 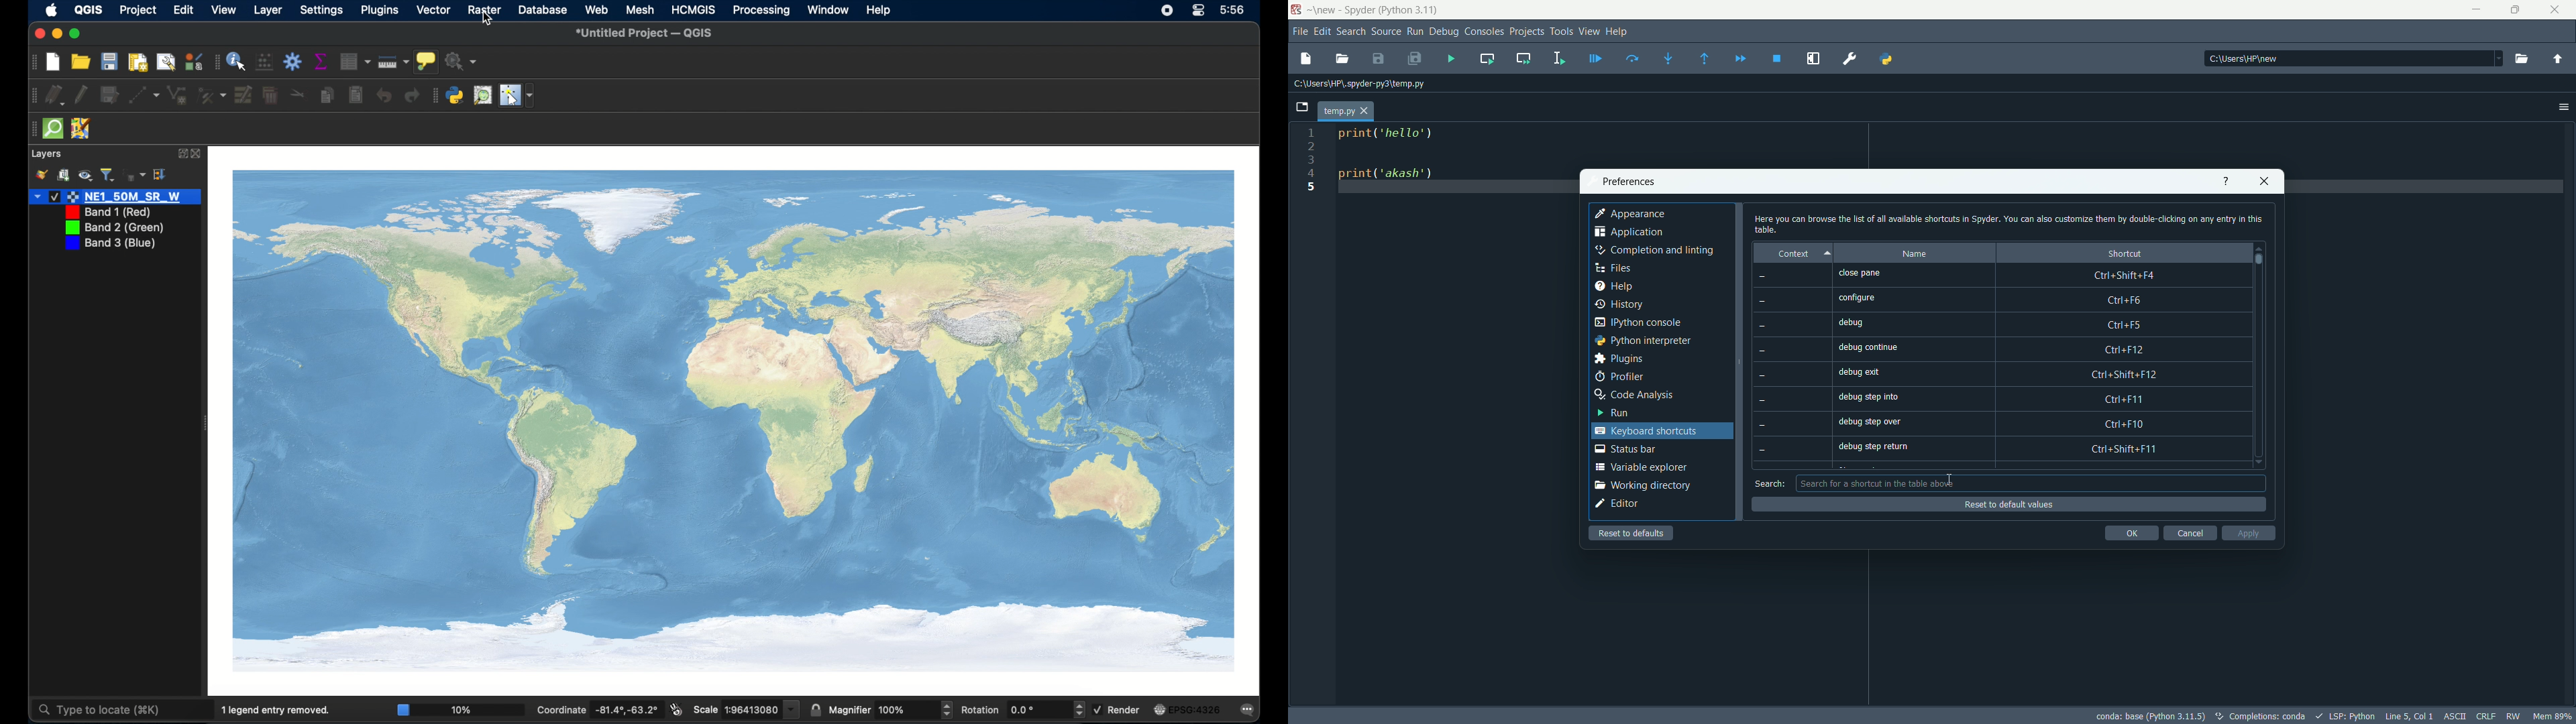 I want to click on modify attributes, so click(x=244, y=95).